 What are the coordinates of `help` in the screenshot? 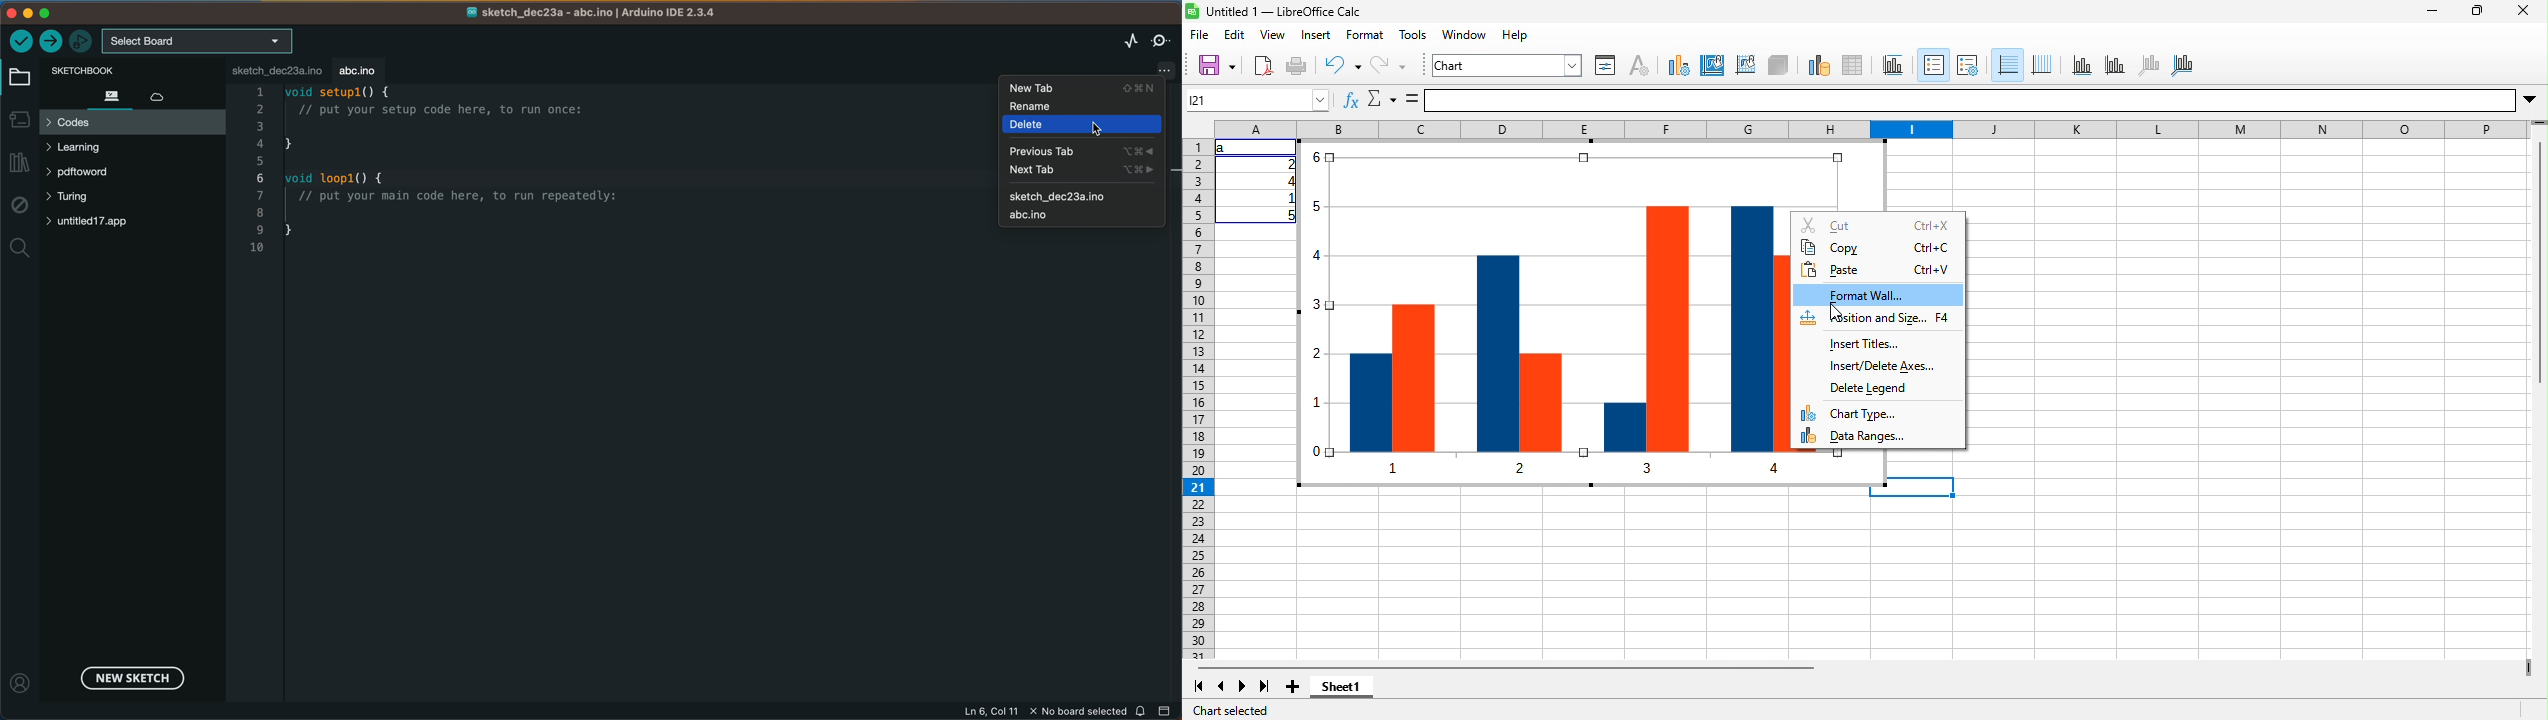 It's located at (1515, 34).